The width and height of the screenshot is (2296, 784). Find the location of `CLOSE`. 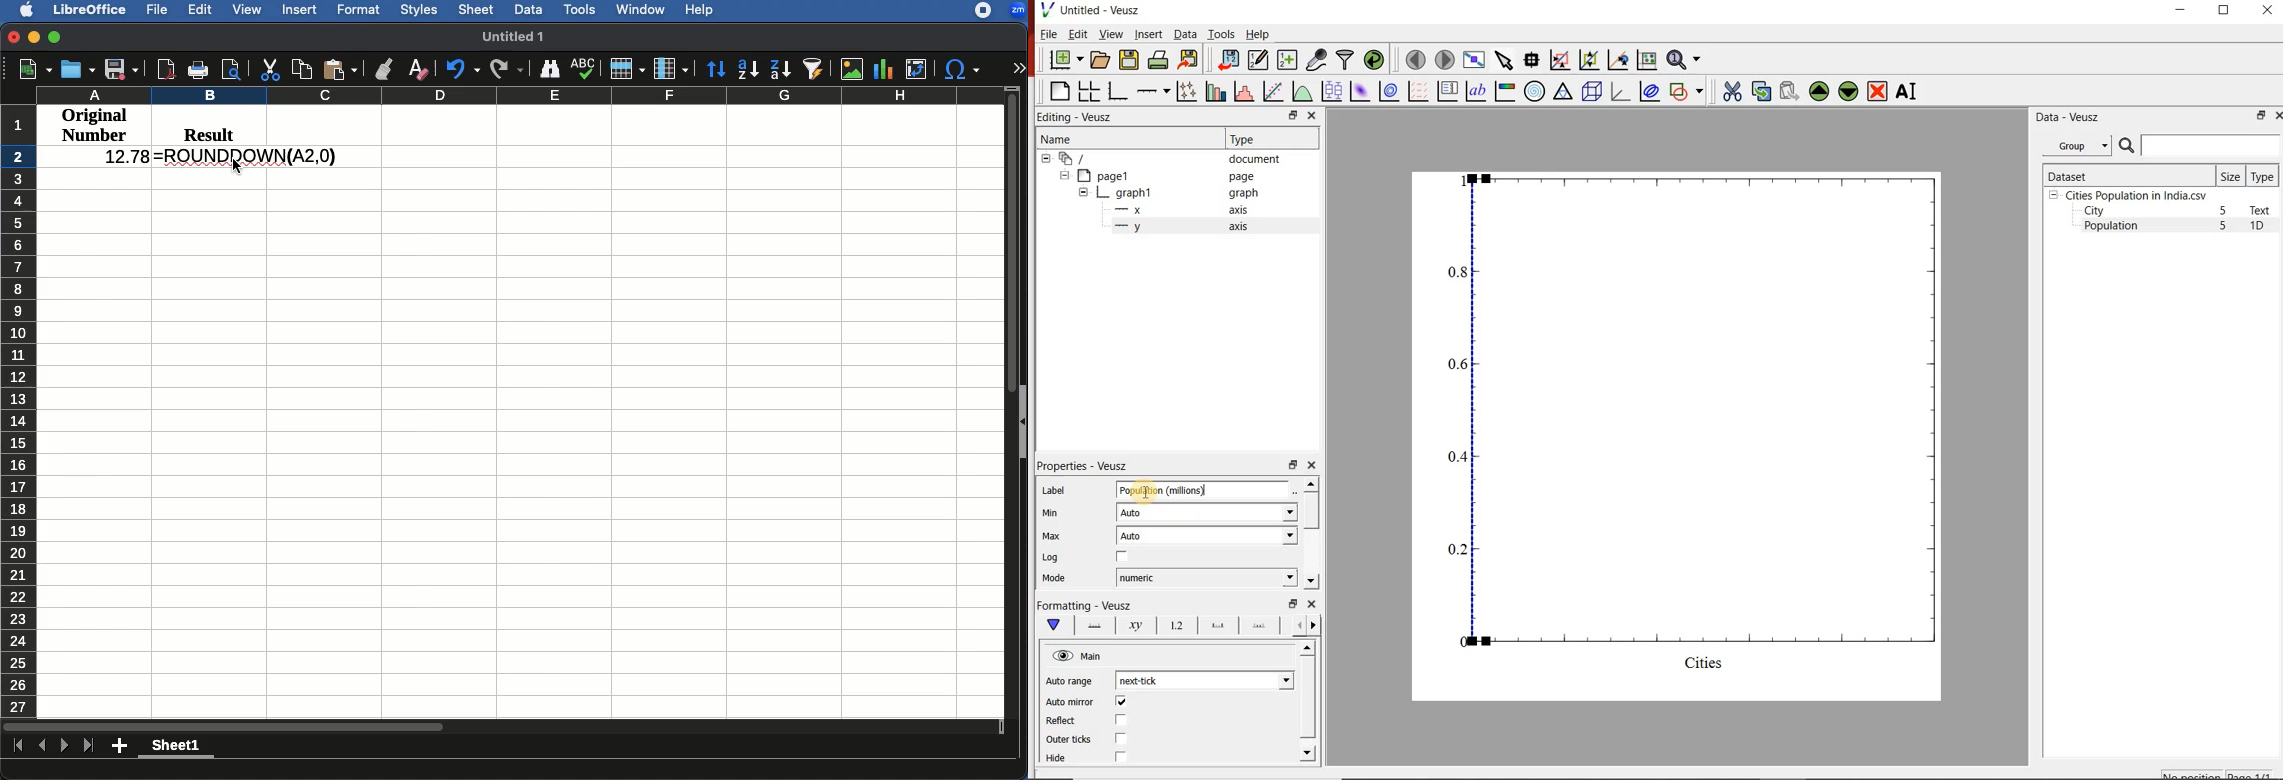

CLOSE is located at coordinates (2266, 12).